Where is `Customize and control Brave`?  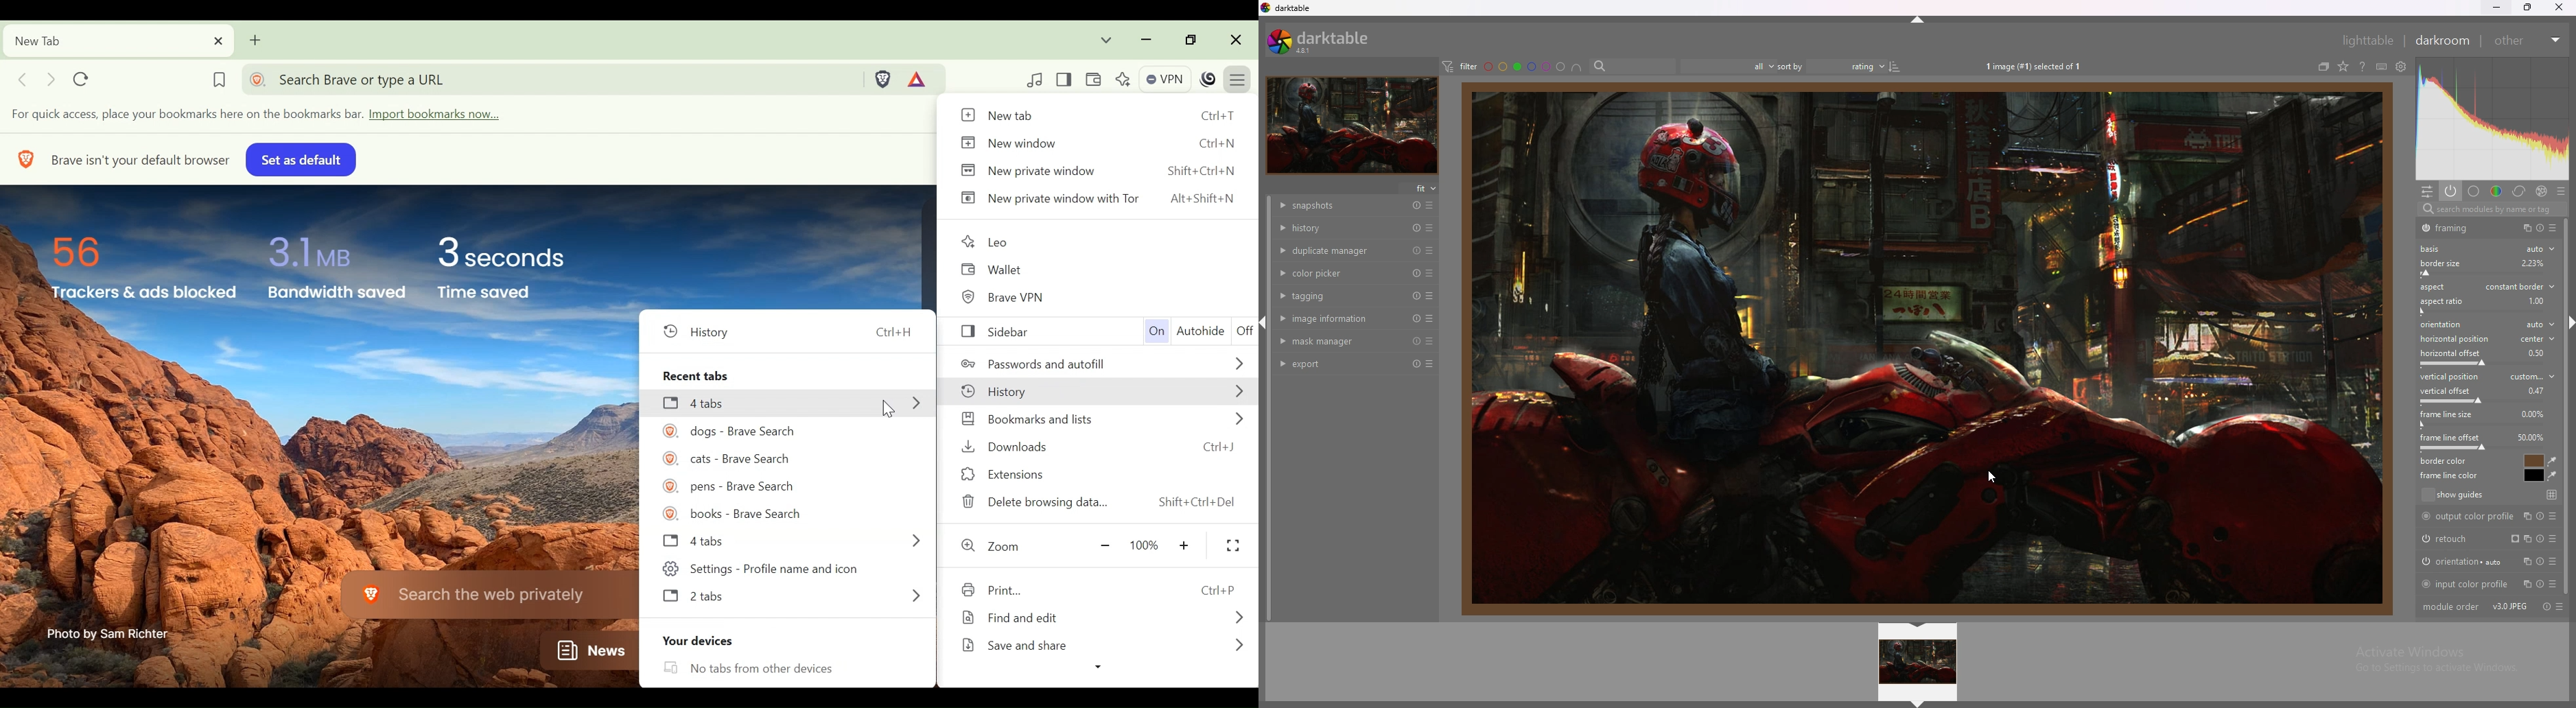 Customize and control Brave is located at coordinates (1241, 77).